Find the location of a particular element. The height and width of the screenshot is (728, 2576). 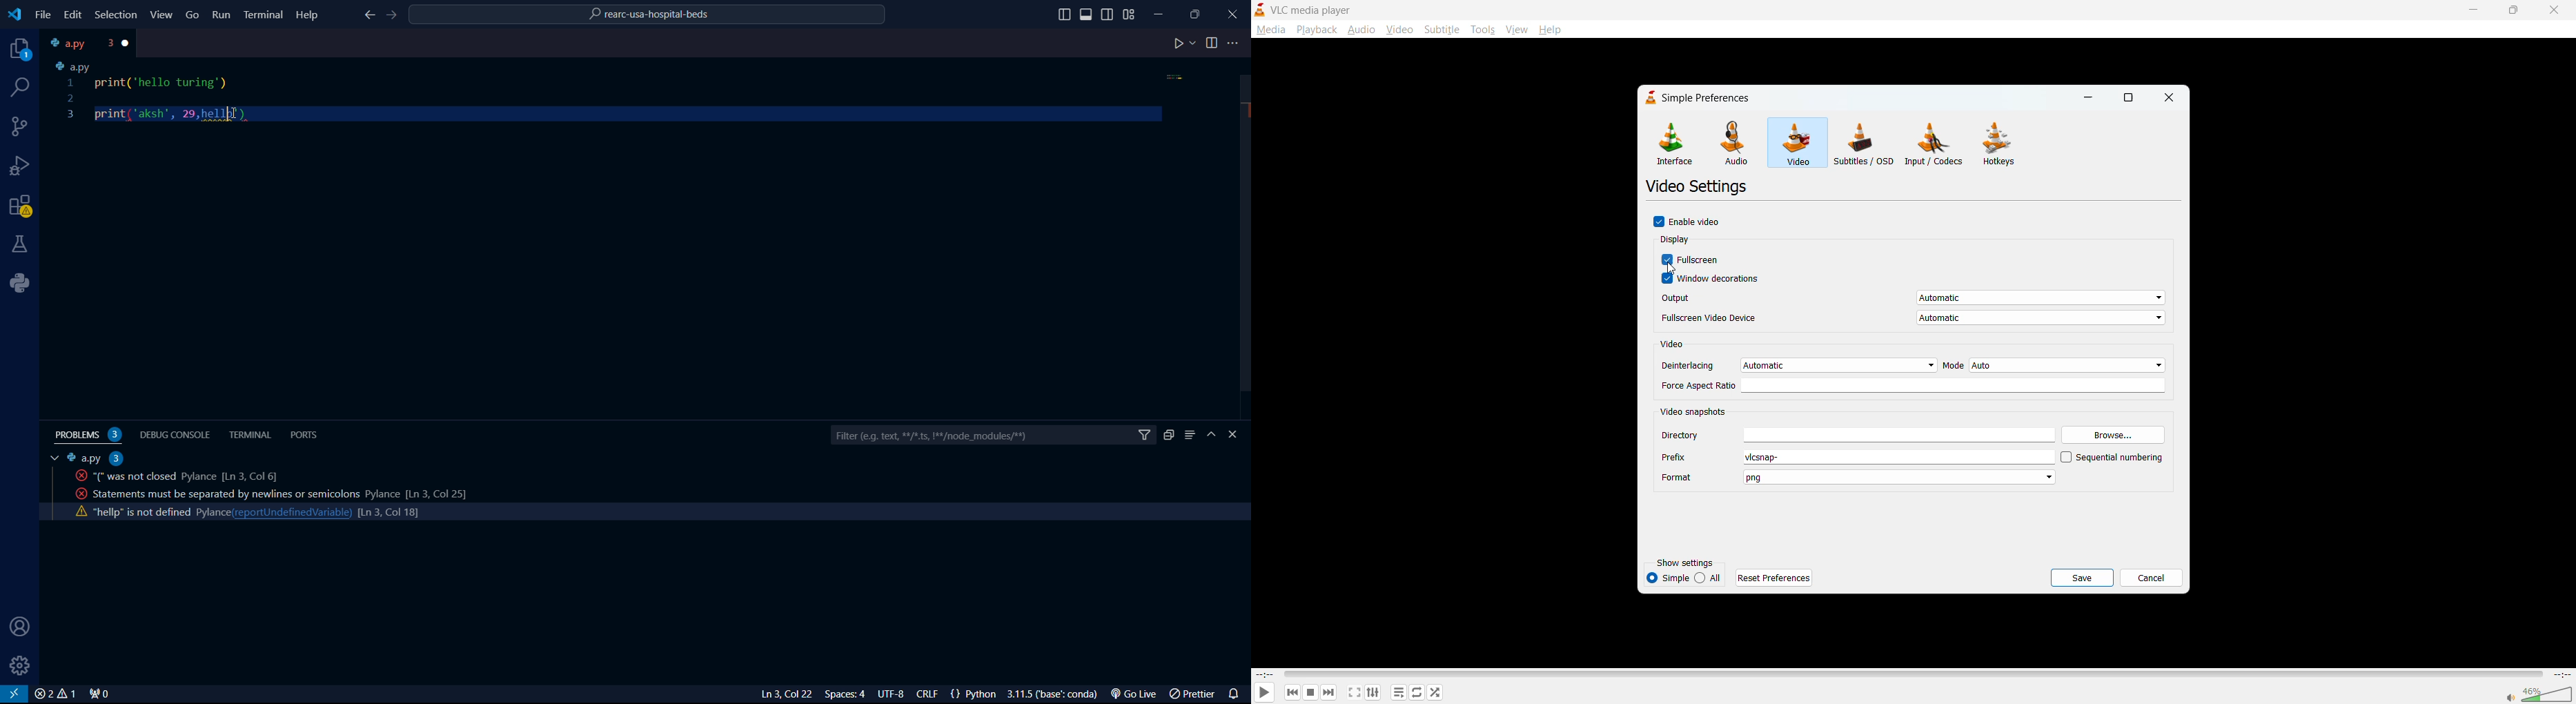

format is located at coordinates (1858, 478).